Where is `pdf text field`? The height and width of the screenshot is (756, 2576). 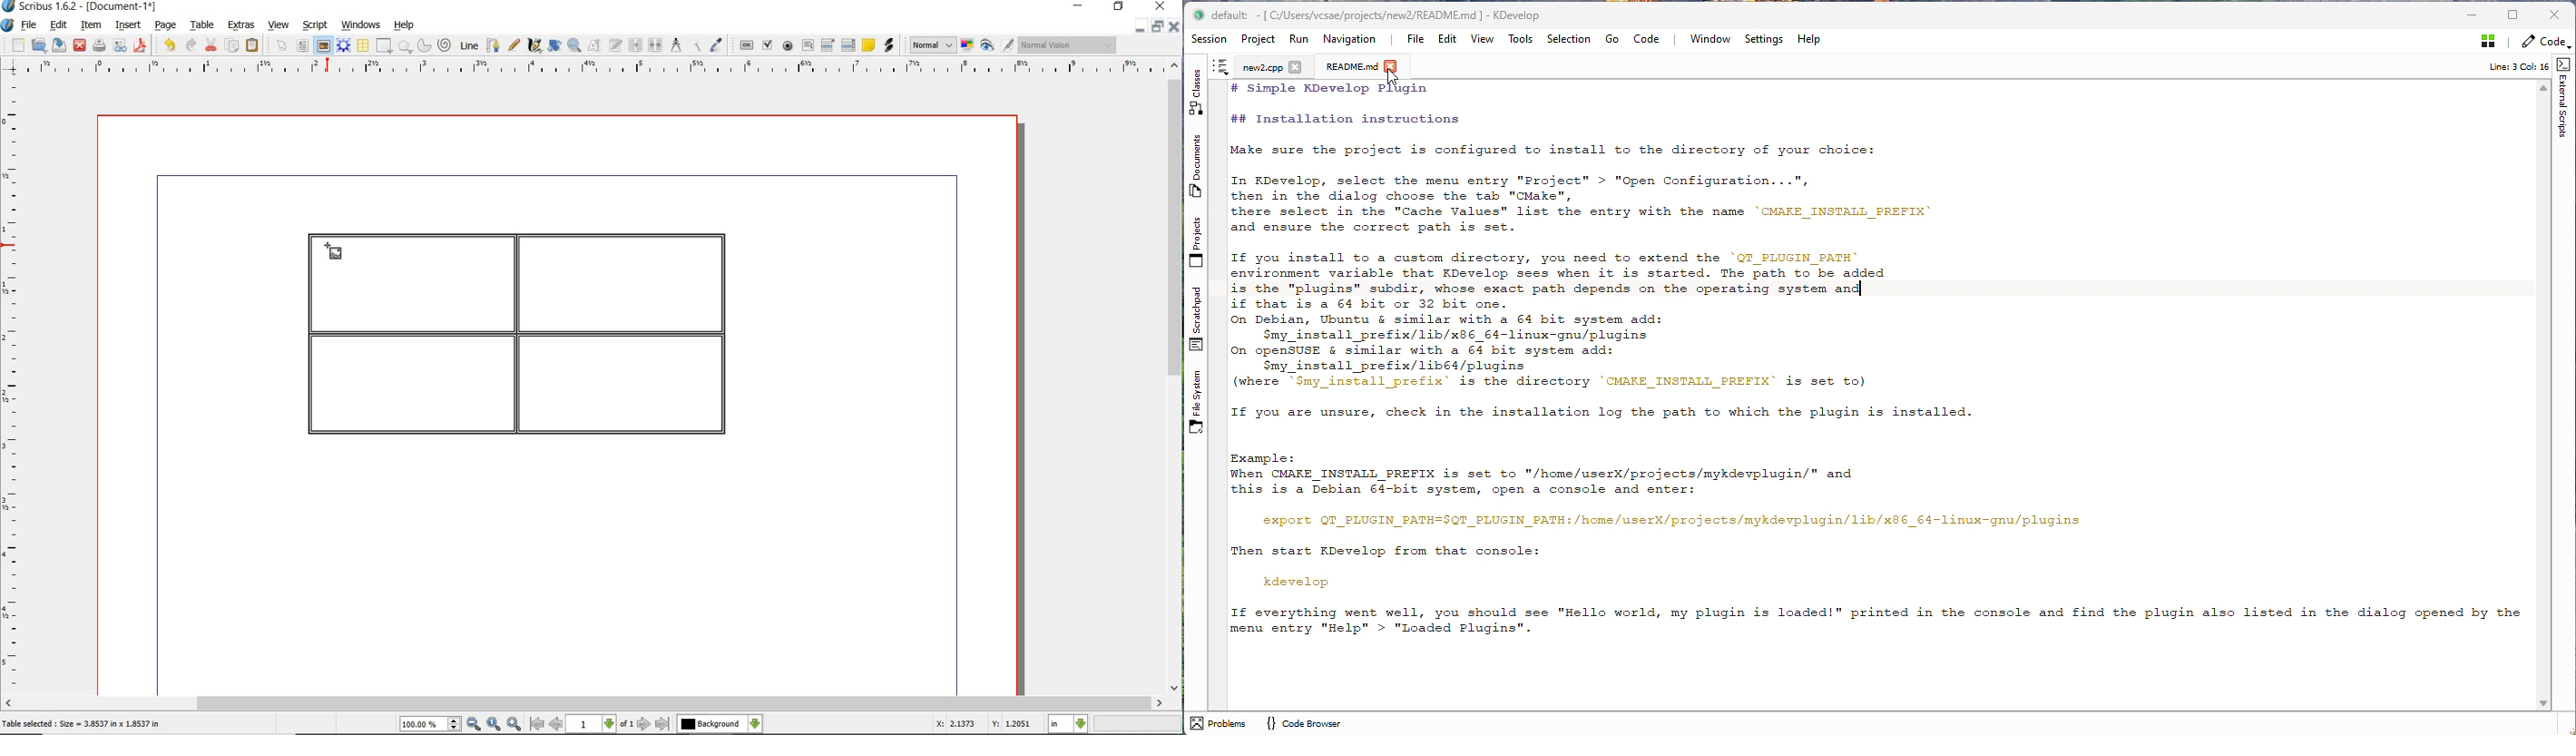
pdf text field is located at coordinates (808, 45).